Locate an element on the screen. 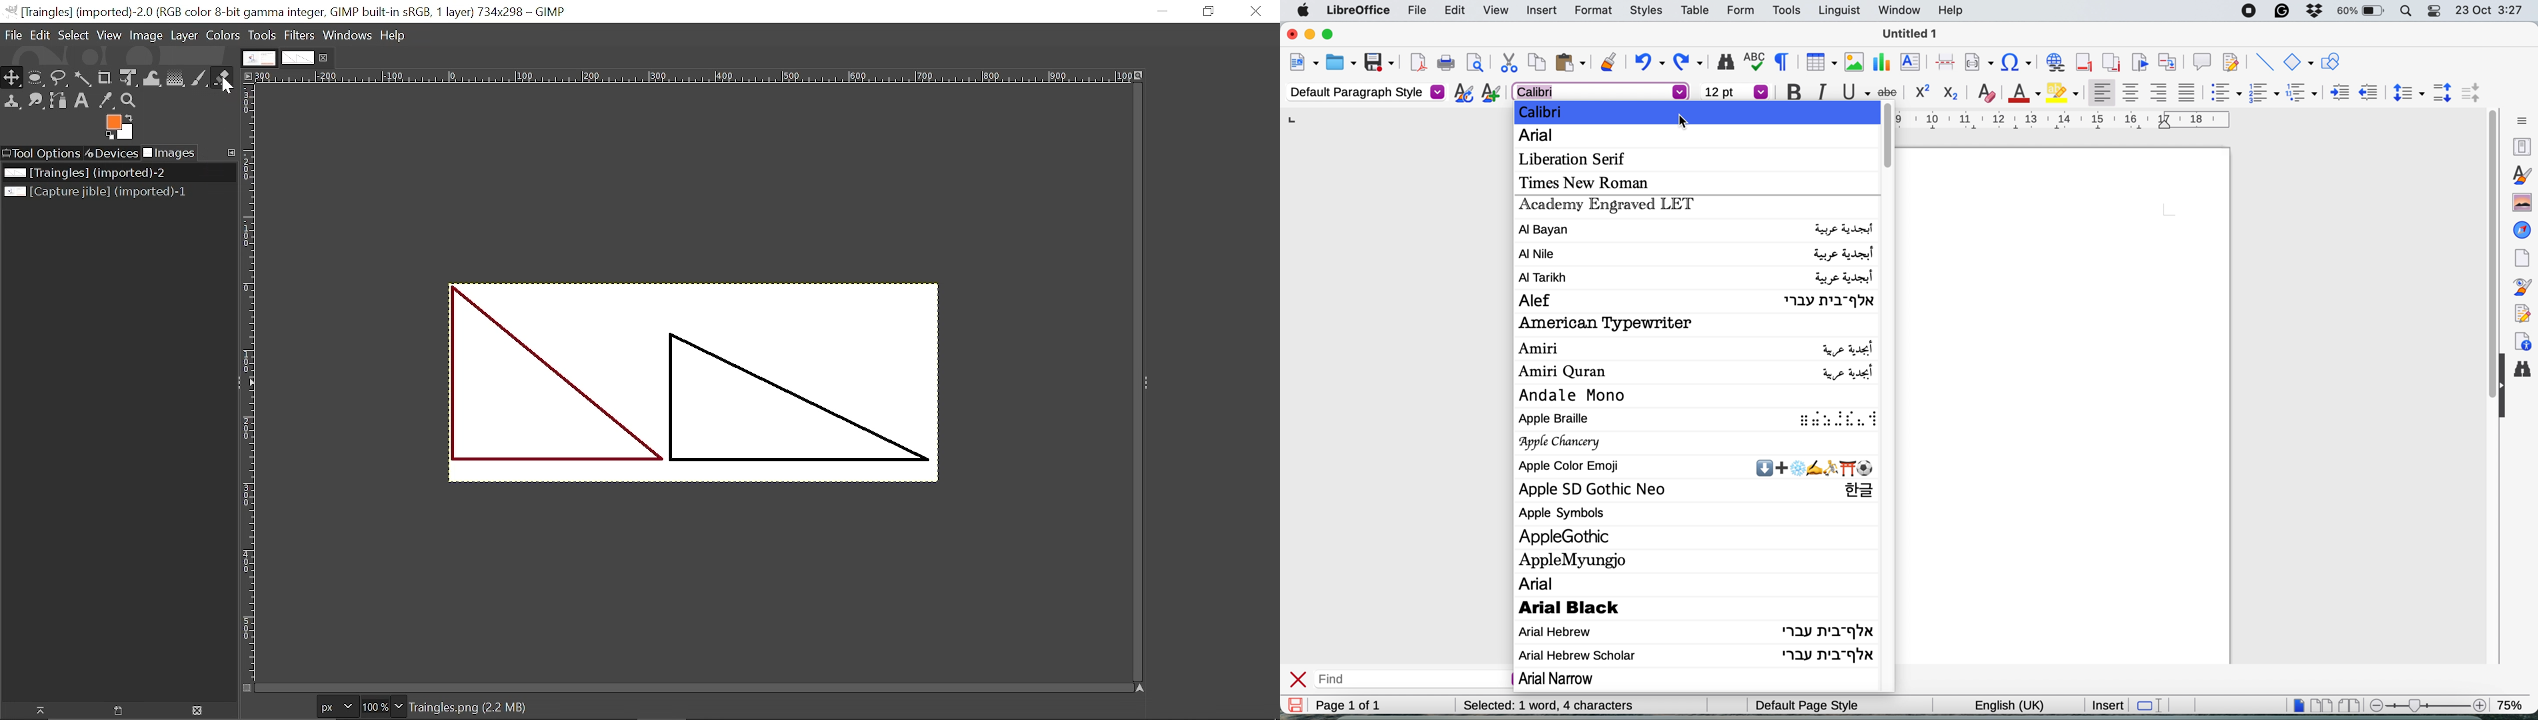 This screenshot has height=728, width=2548. page 1 of 1 is located at coordinates (1346, 706).